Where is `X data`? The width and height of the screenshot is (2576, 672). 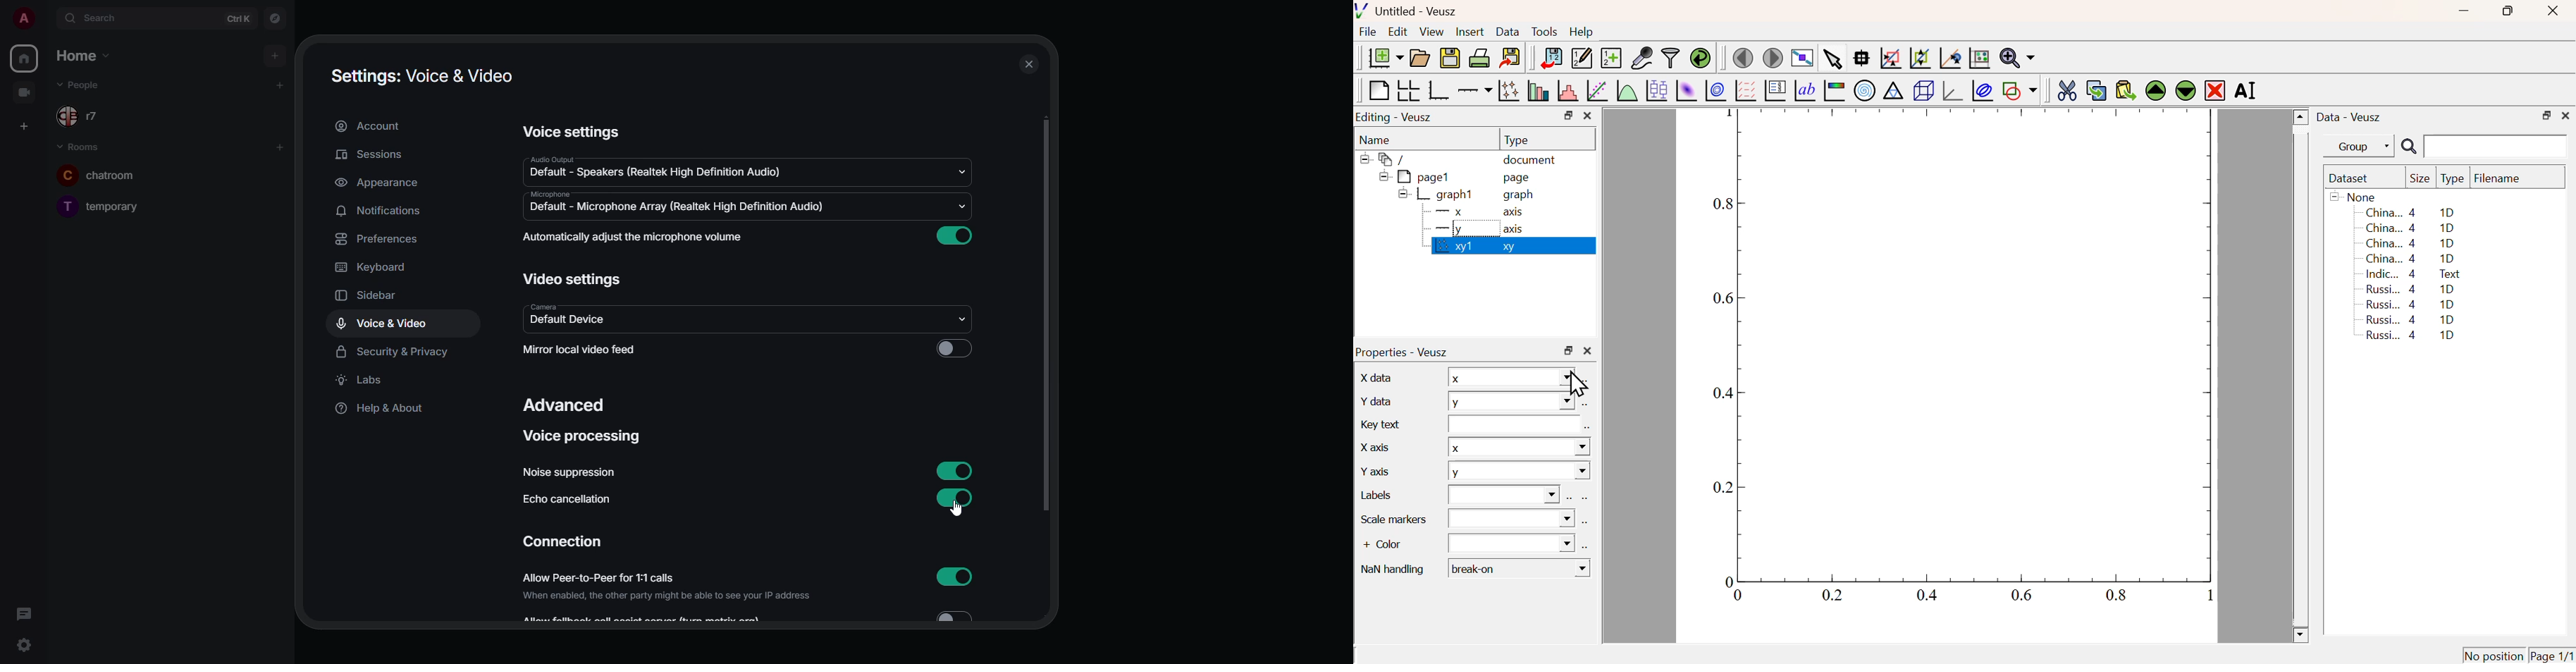
X data is located at coordinates (1375, 376).